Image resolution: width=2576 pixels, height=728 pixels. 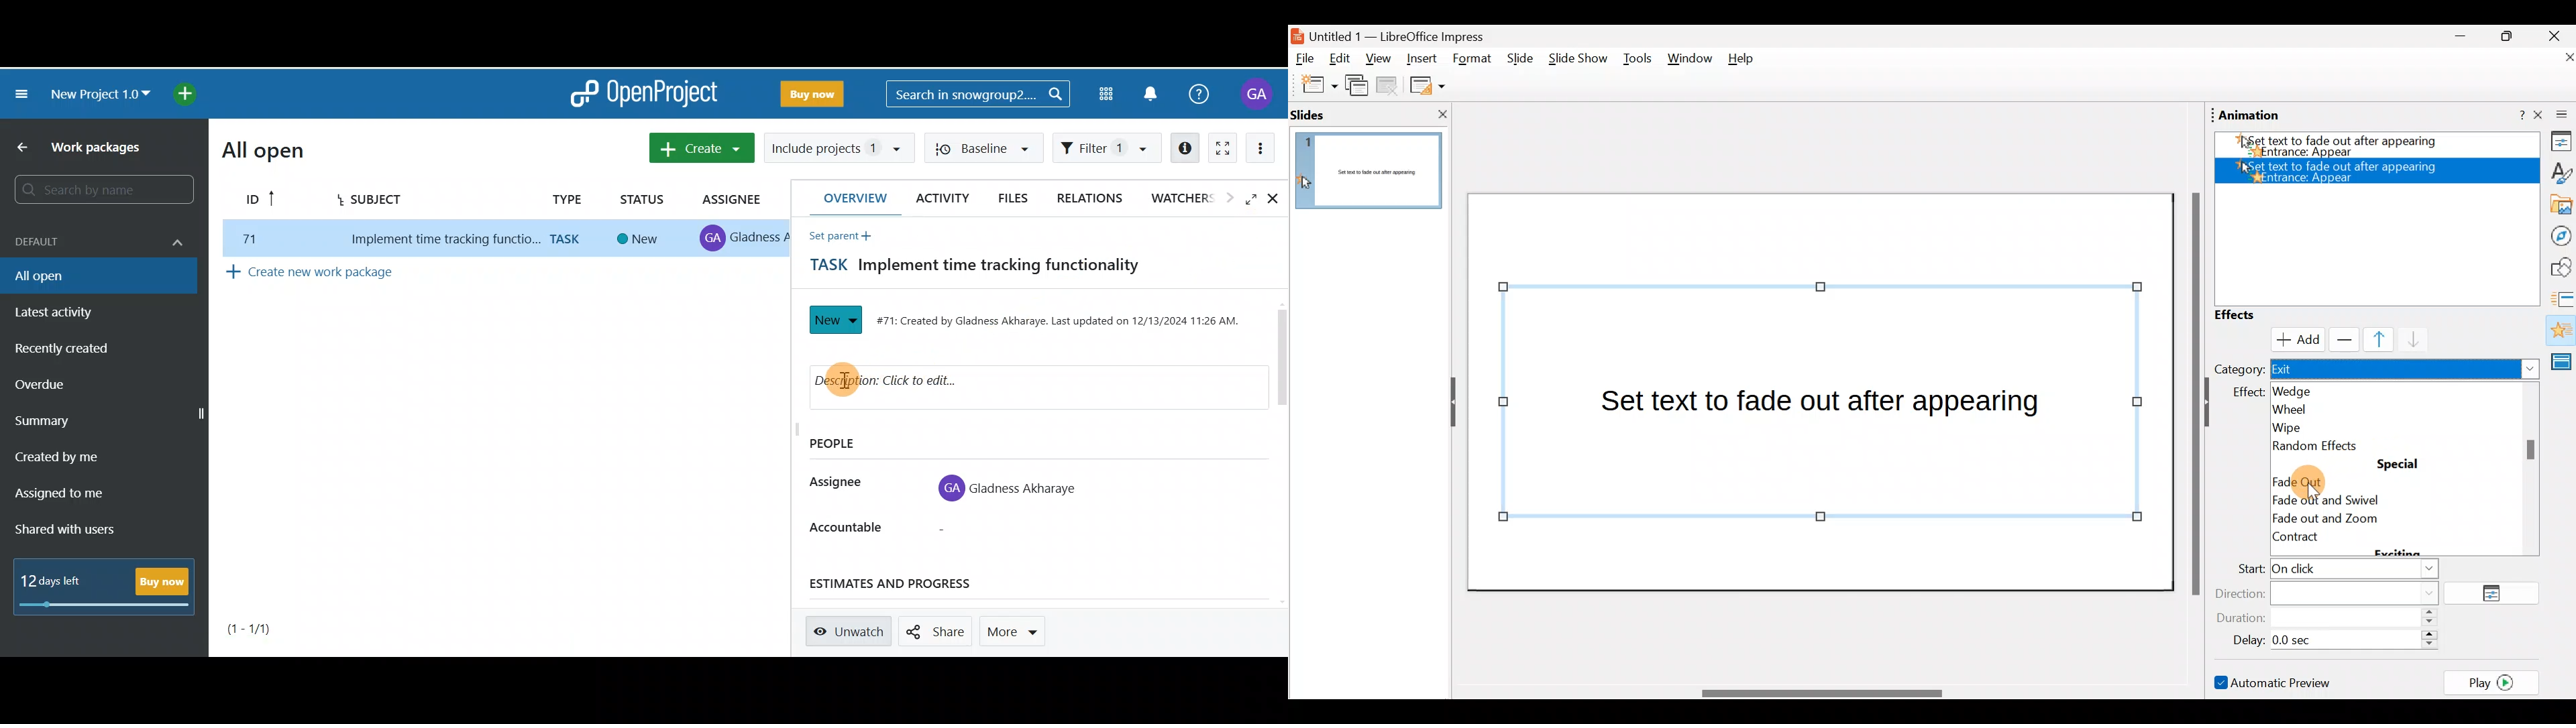 I want to click on New slide, so click(x=1313, y=85).